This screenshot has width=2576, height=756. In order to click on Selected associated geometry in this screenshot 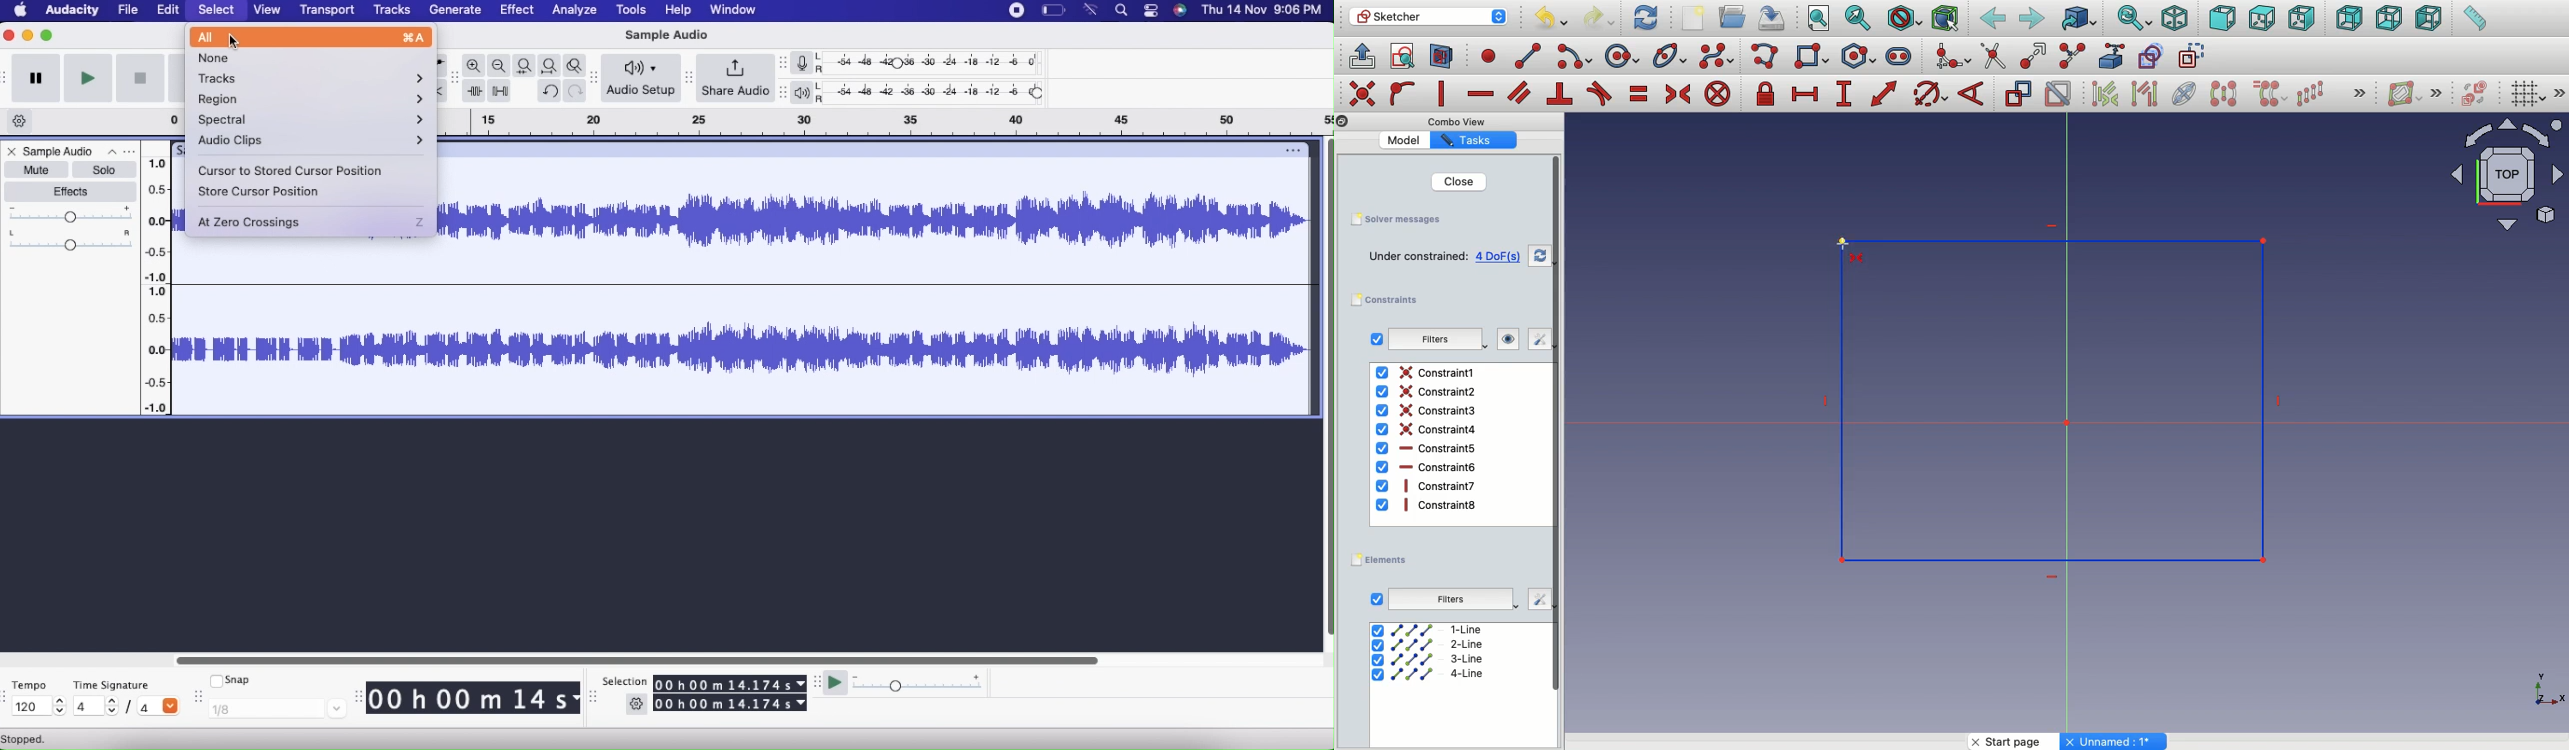, I will do `click(2143, 93)`.